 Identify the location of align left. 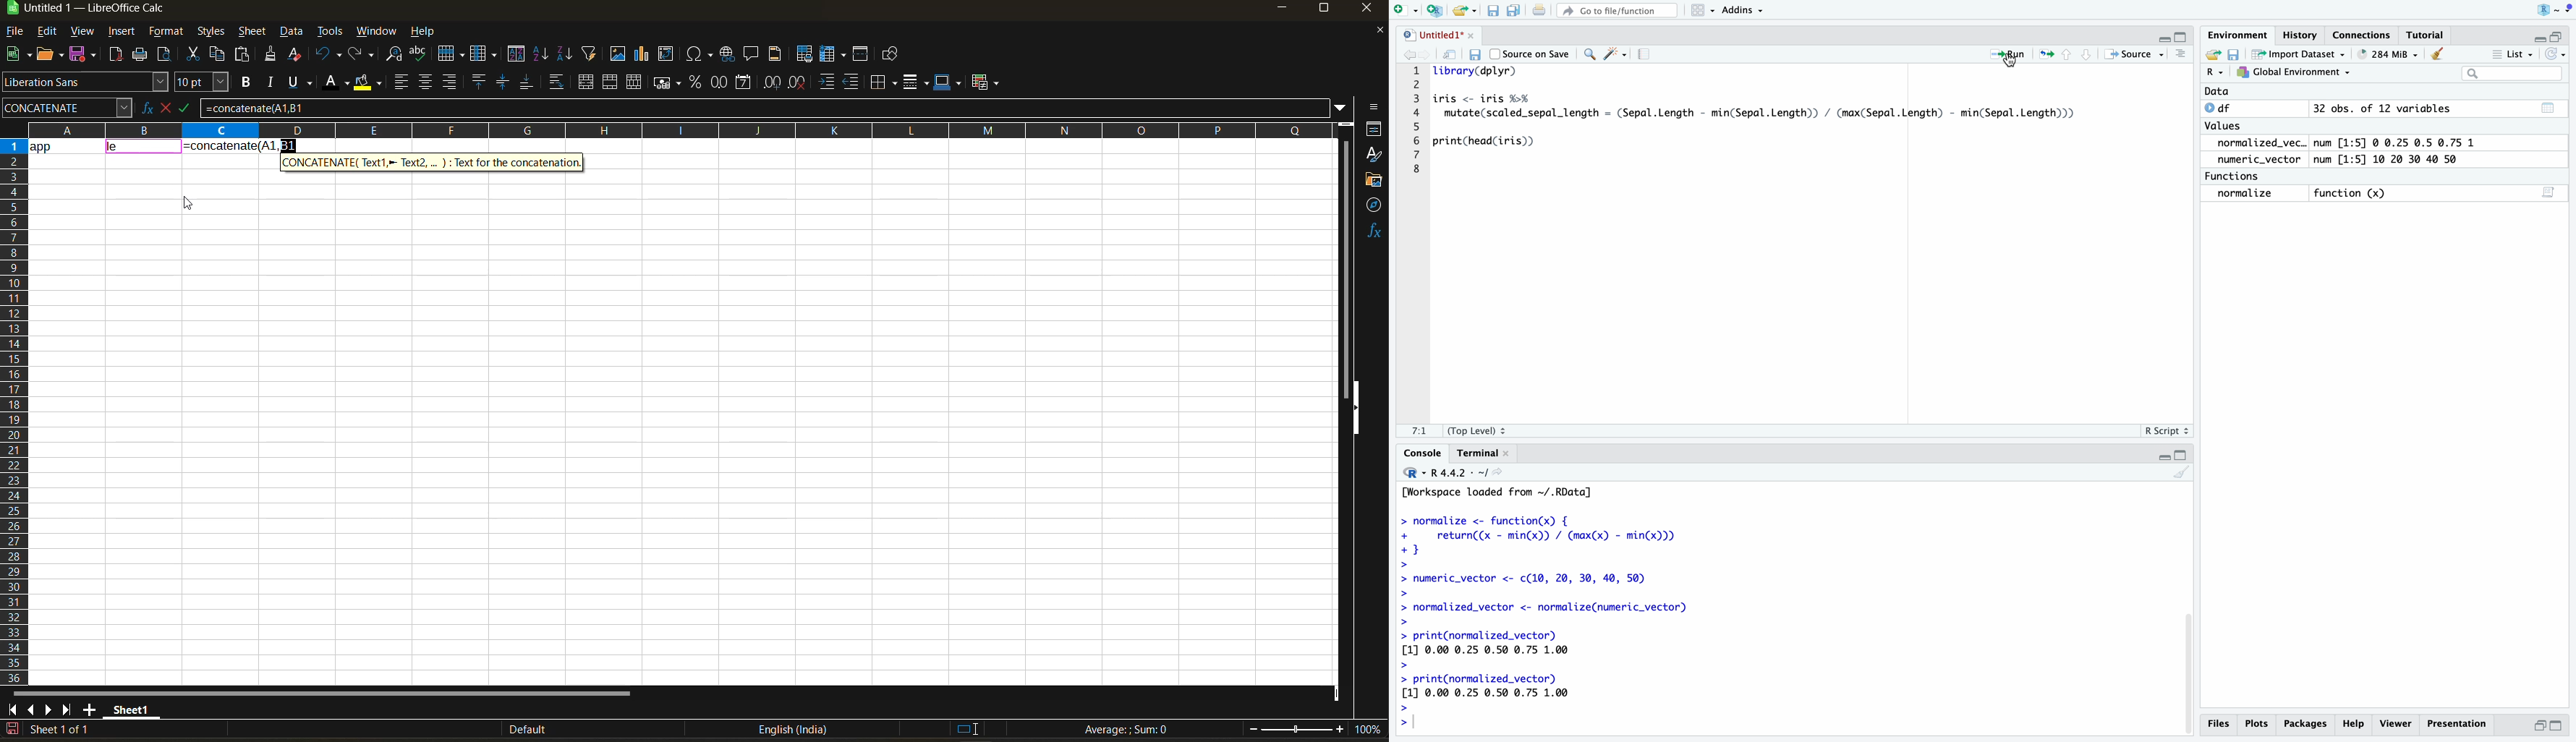
(403, 82).